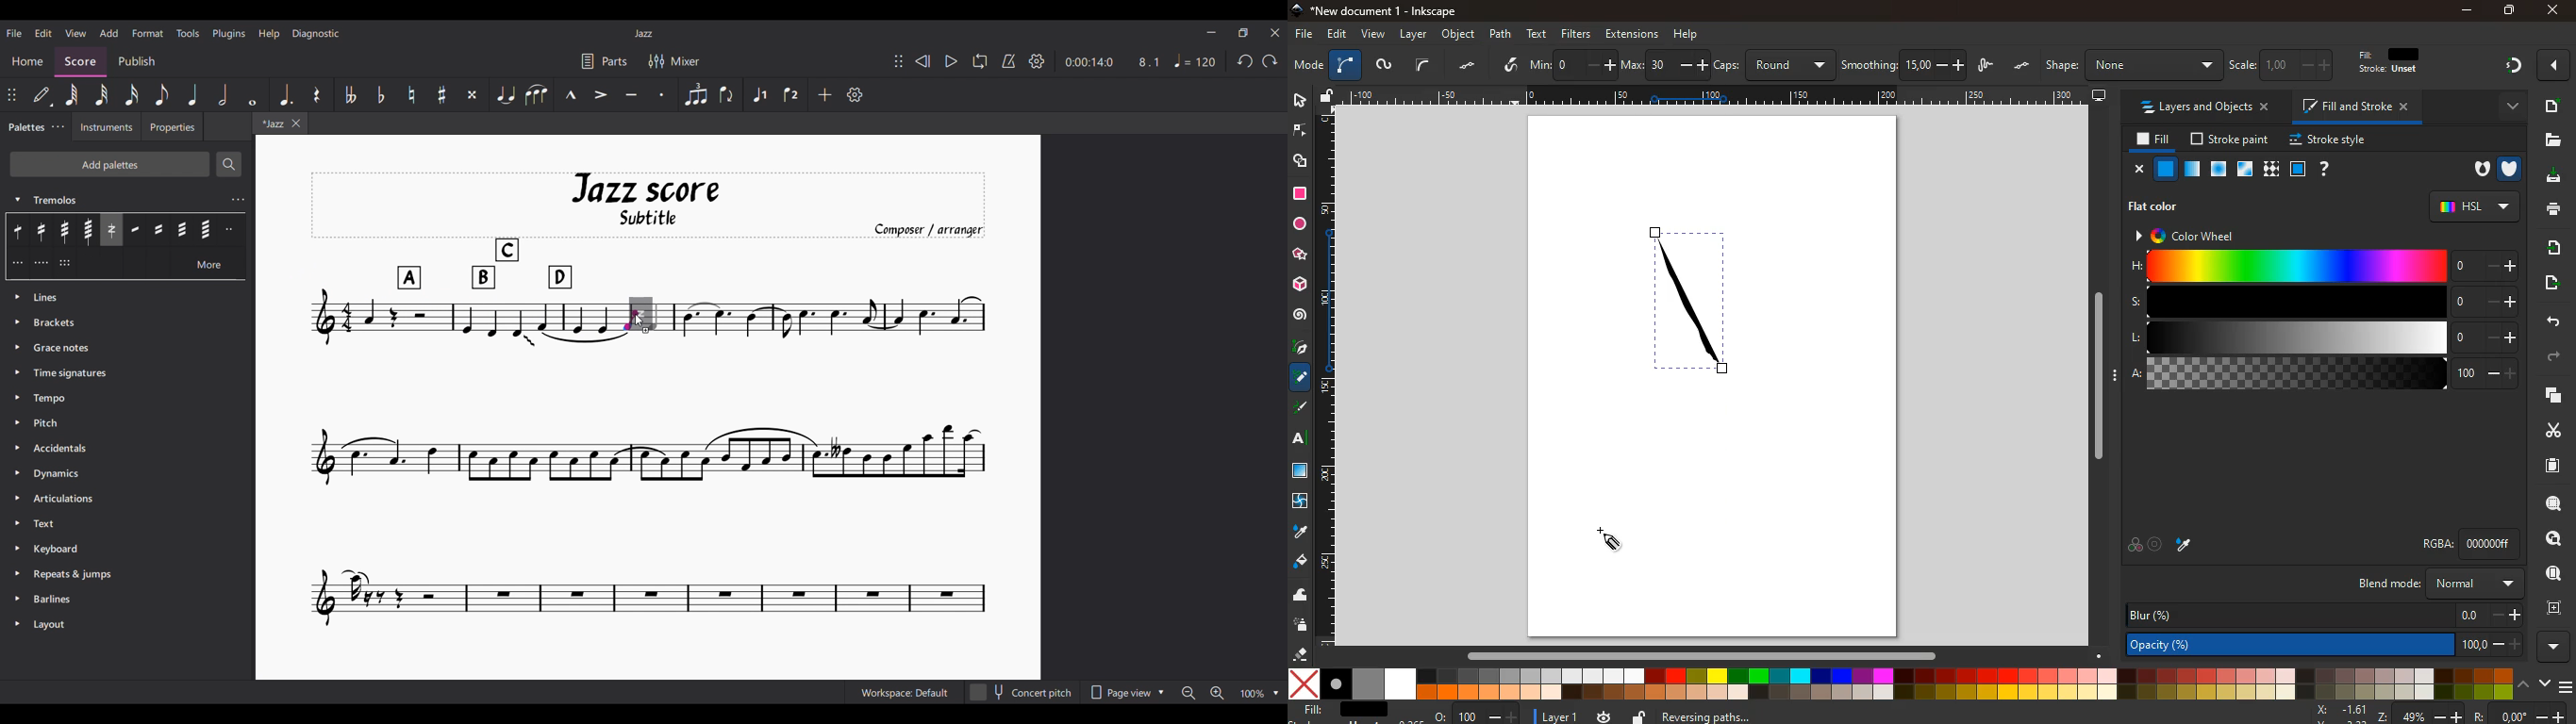 The image size is (2576, 728). Describe the element at coordinates (465, 316) in the screenshot. I see `Current score` at that location.